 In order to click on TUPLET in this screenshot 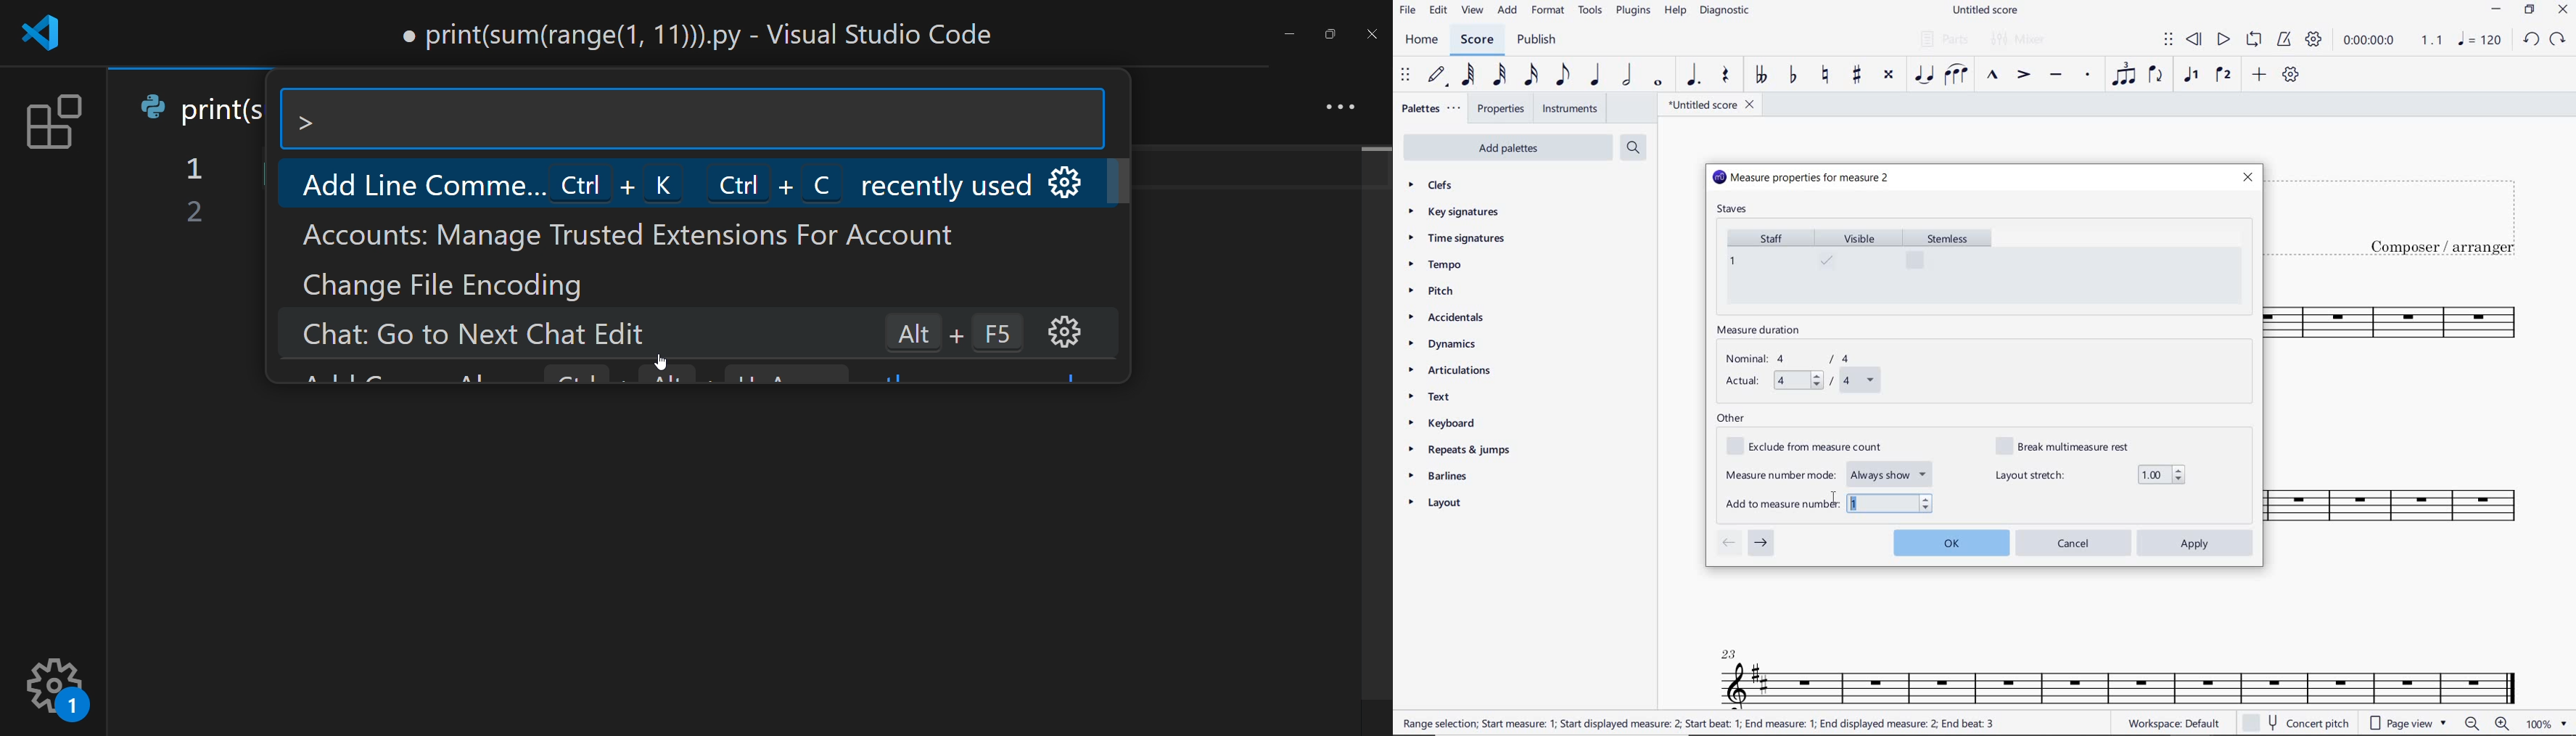, I will do `click(2126, 74)`.